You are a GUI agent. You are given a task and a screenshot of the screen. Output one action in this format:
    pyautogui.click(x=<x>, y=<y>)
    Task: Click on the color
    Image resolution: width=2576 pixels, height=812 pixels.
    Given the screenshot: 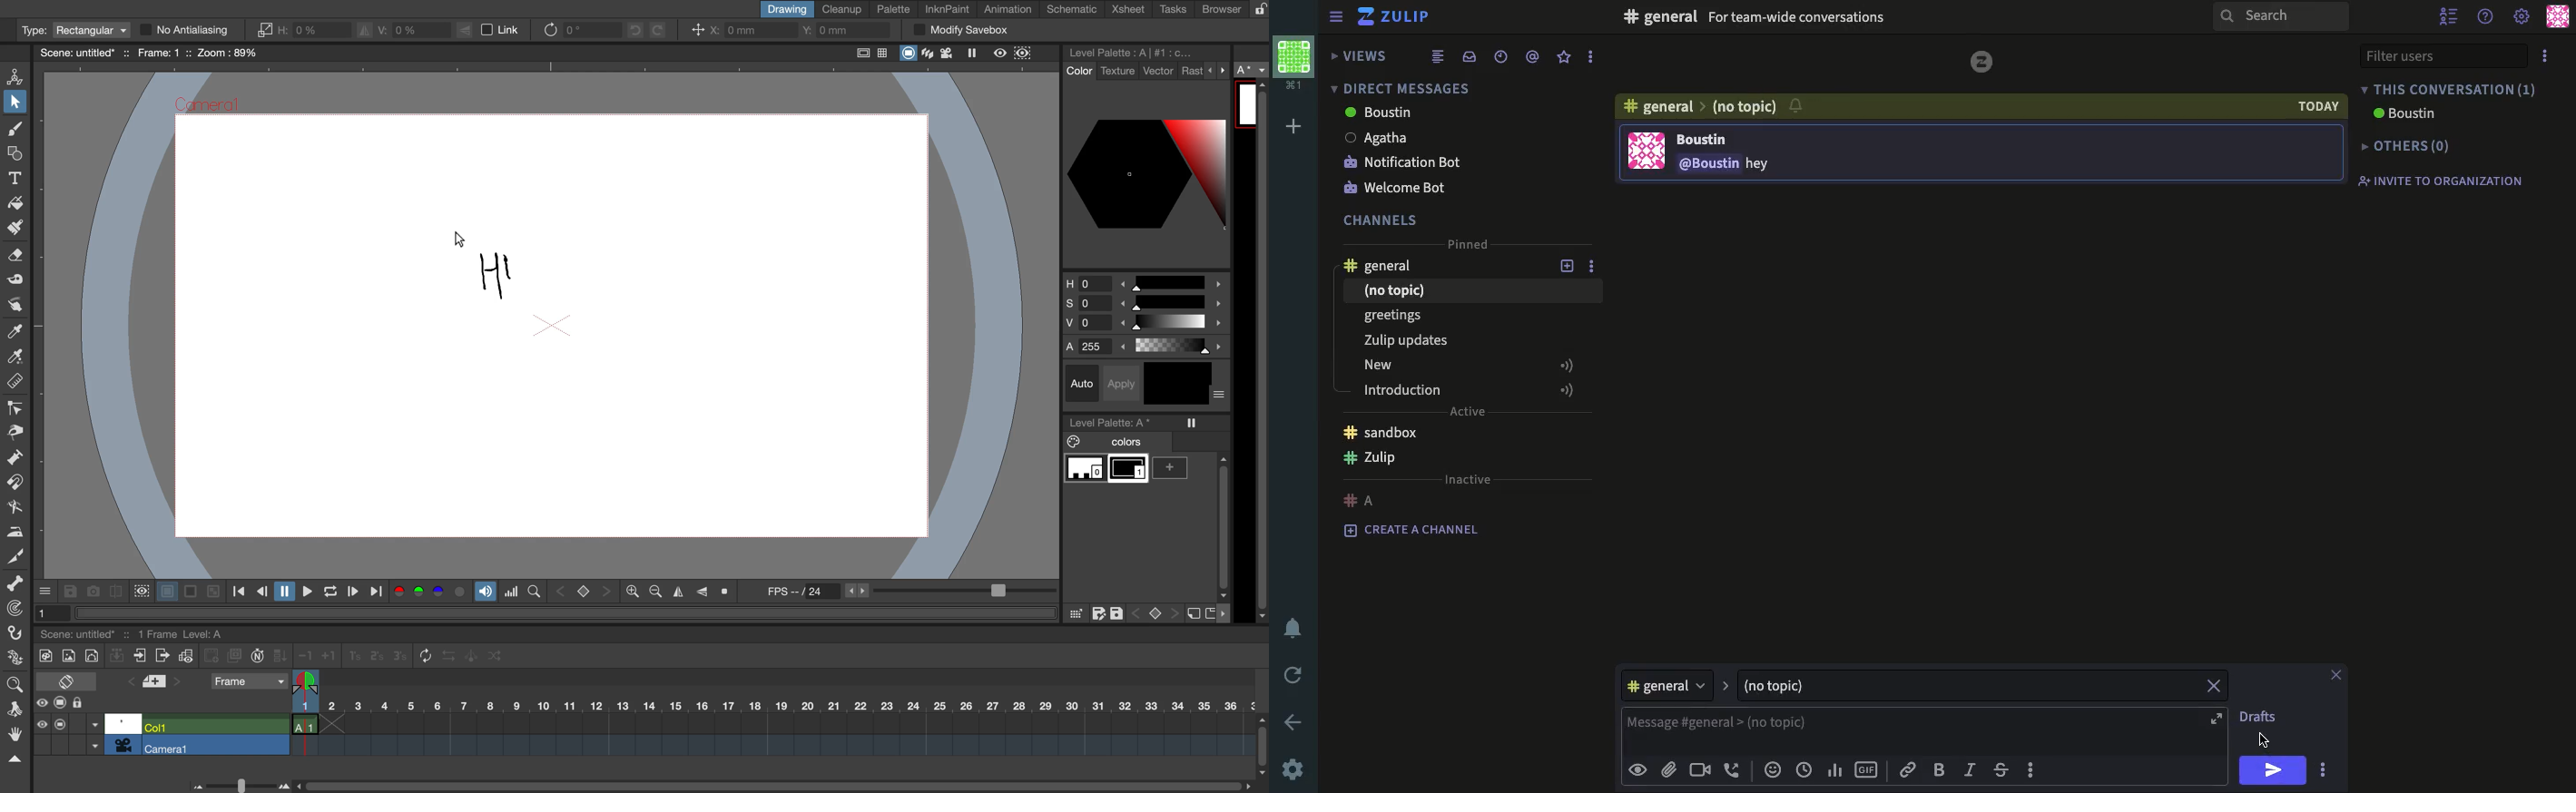 What is the action you would take?
    pyautogui.click(x=1078, y=71)
    